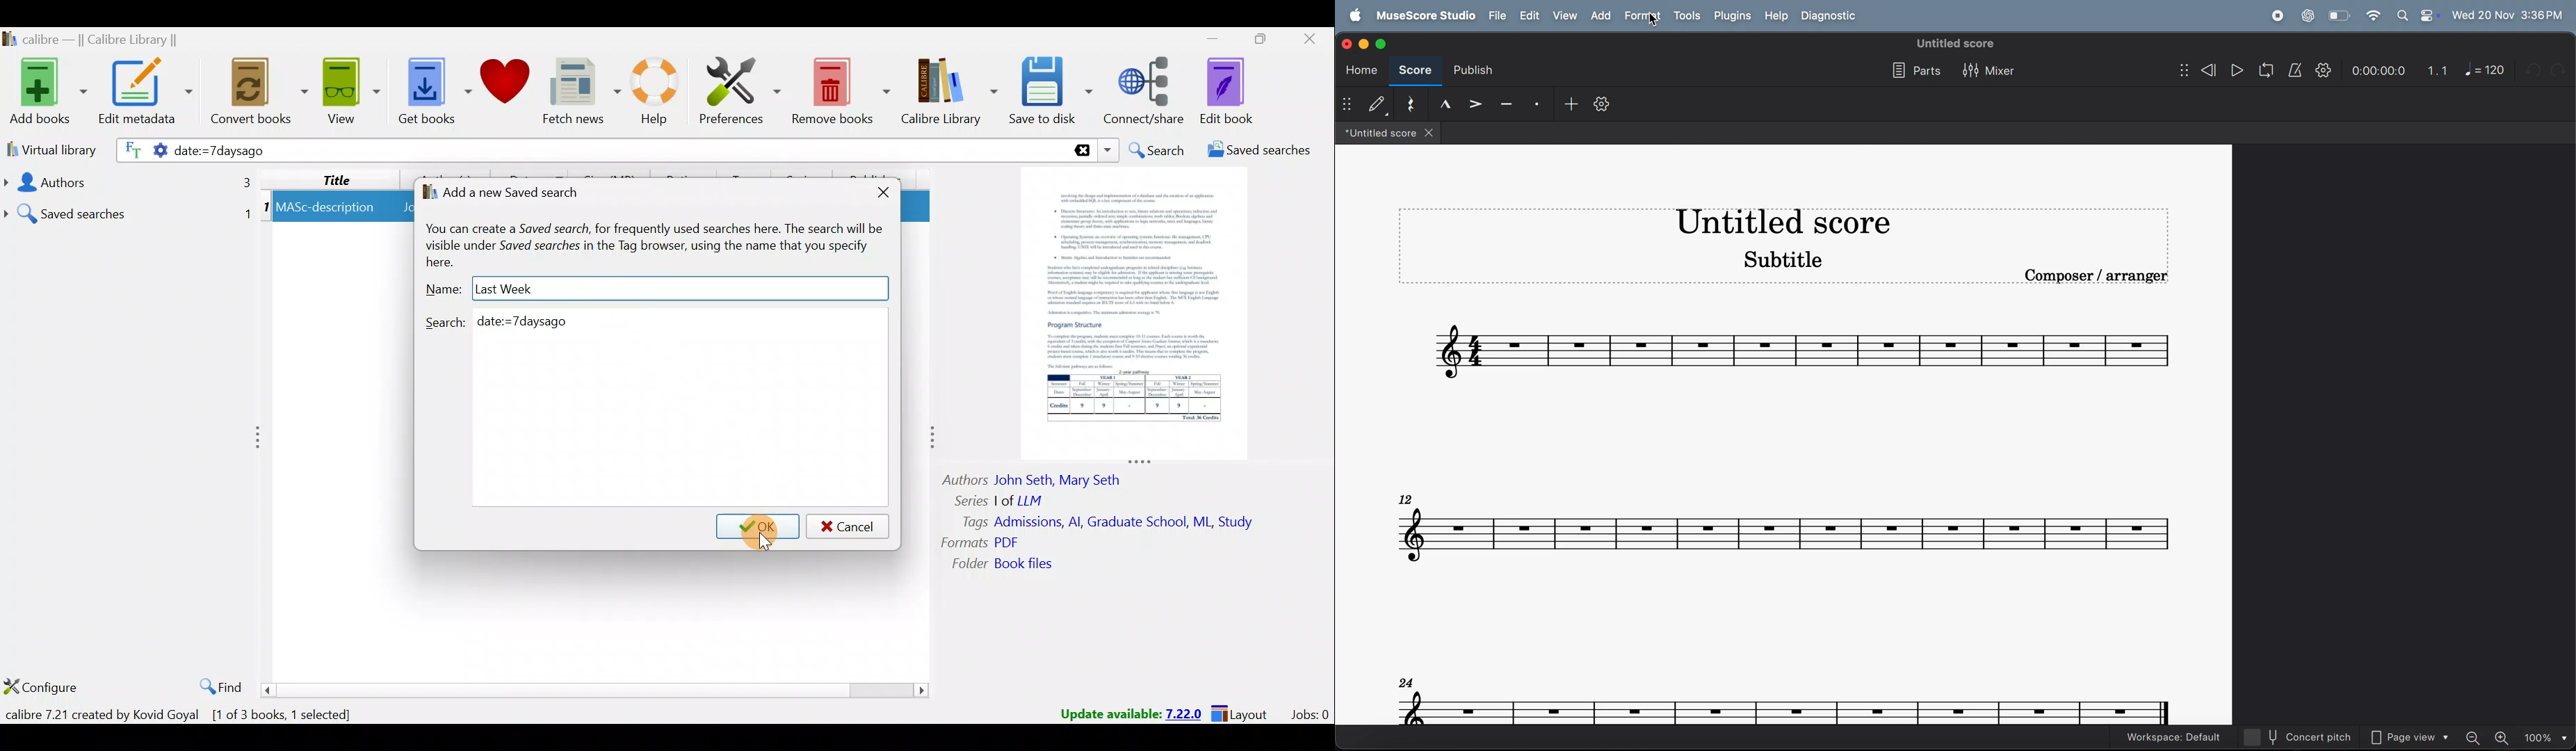  What do you see at coordinates (1914, 71) in the screenshot?
I see `parts` at bounding box center [1914, 71].